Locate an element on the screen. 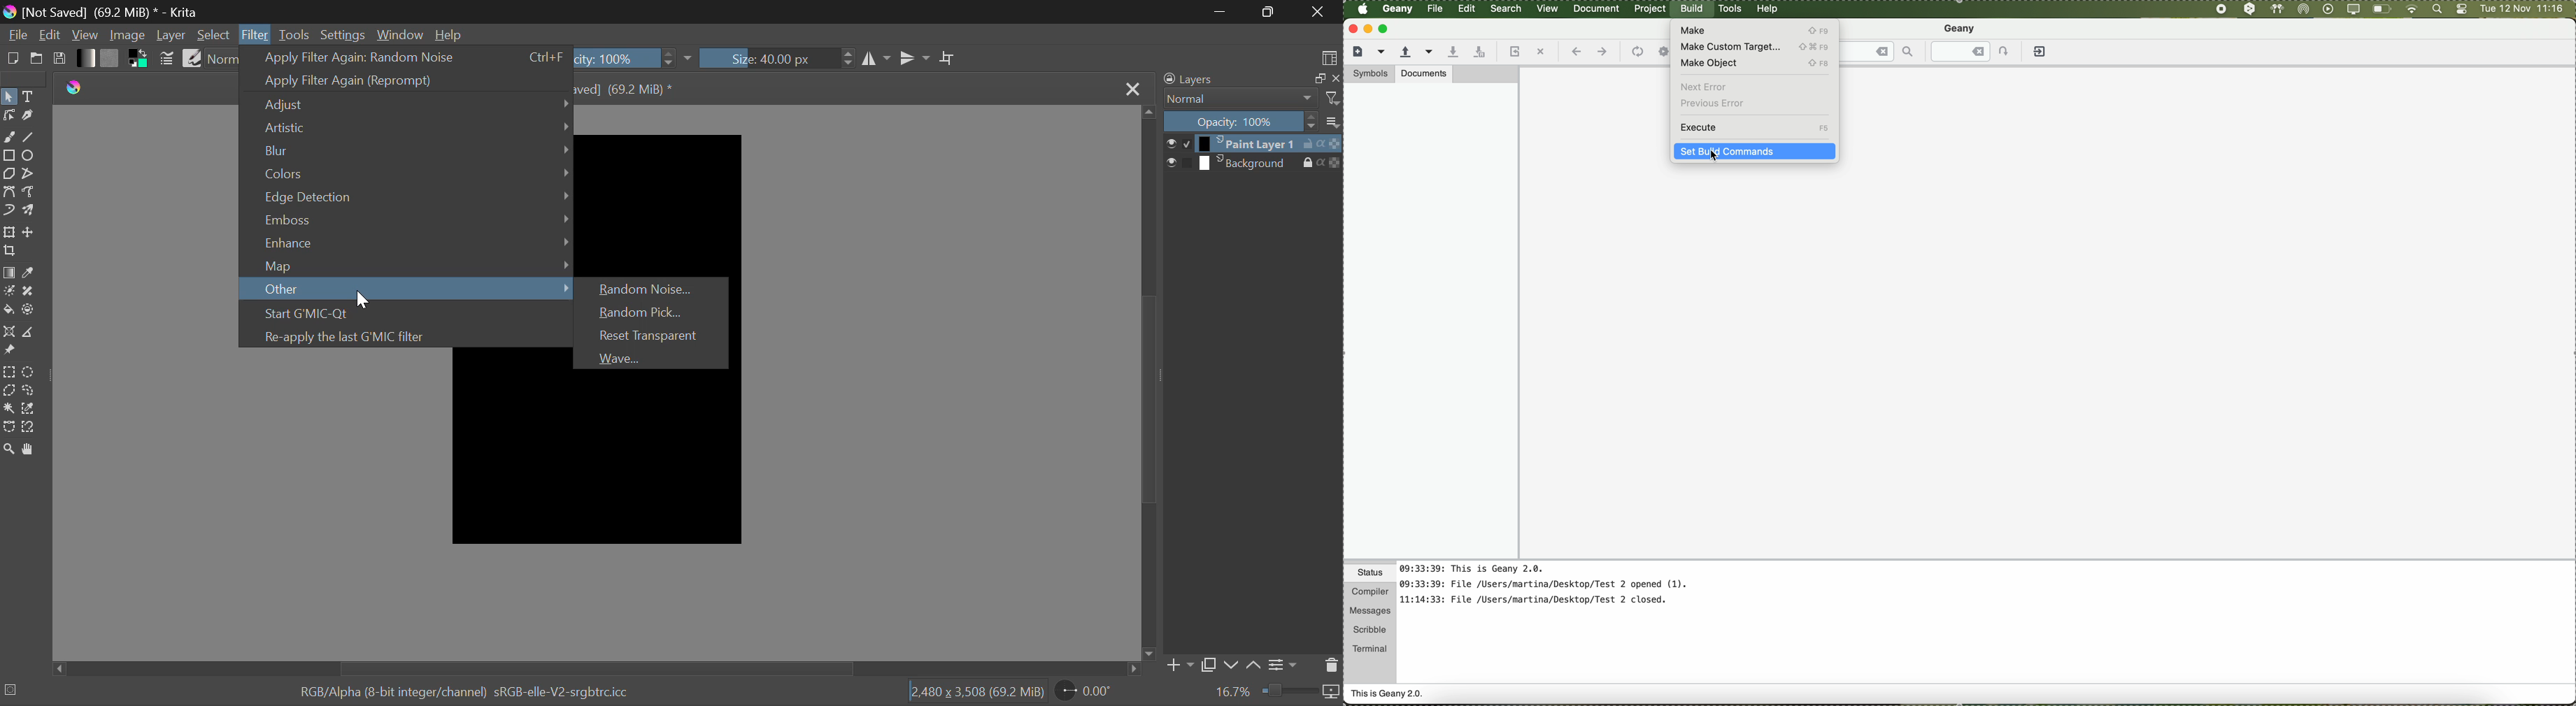 This screenshot has height=728, width=2576. Choose Workspace is located at coordinates (1328, 57).